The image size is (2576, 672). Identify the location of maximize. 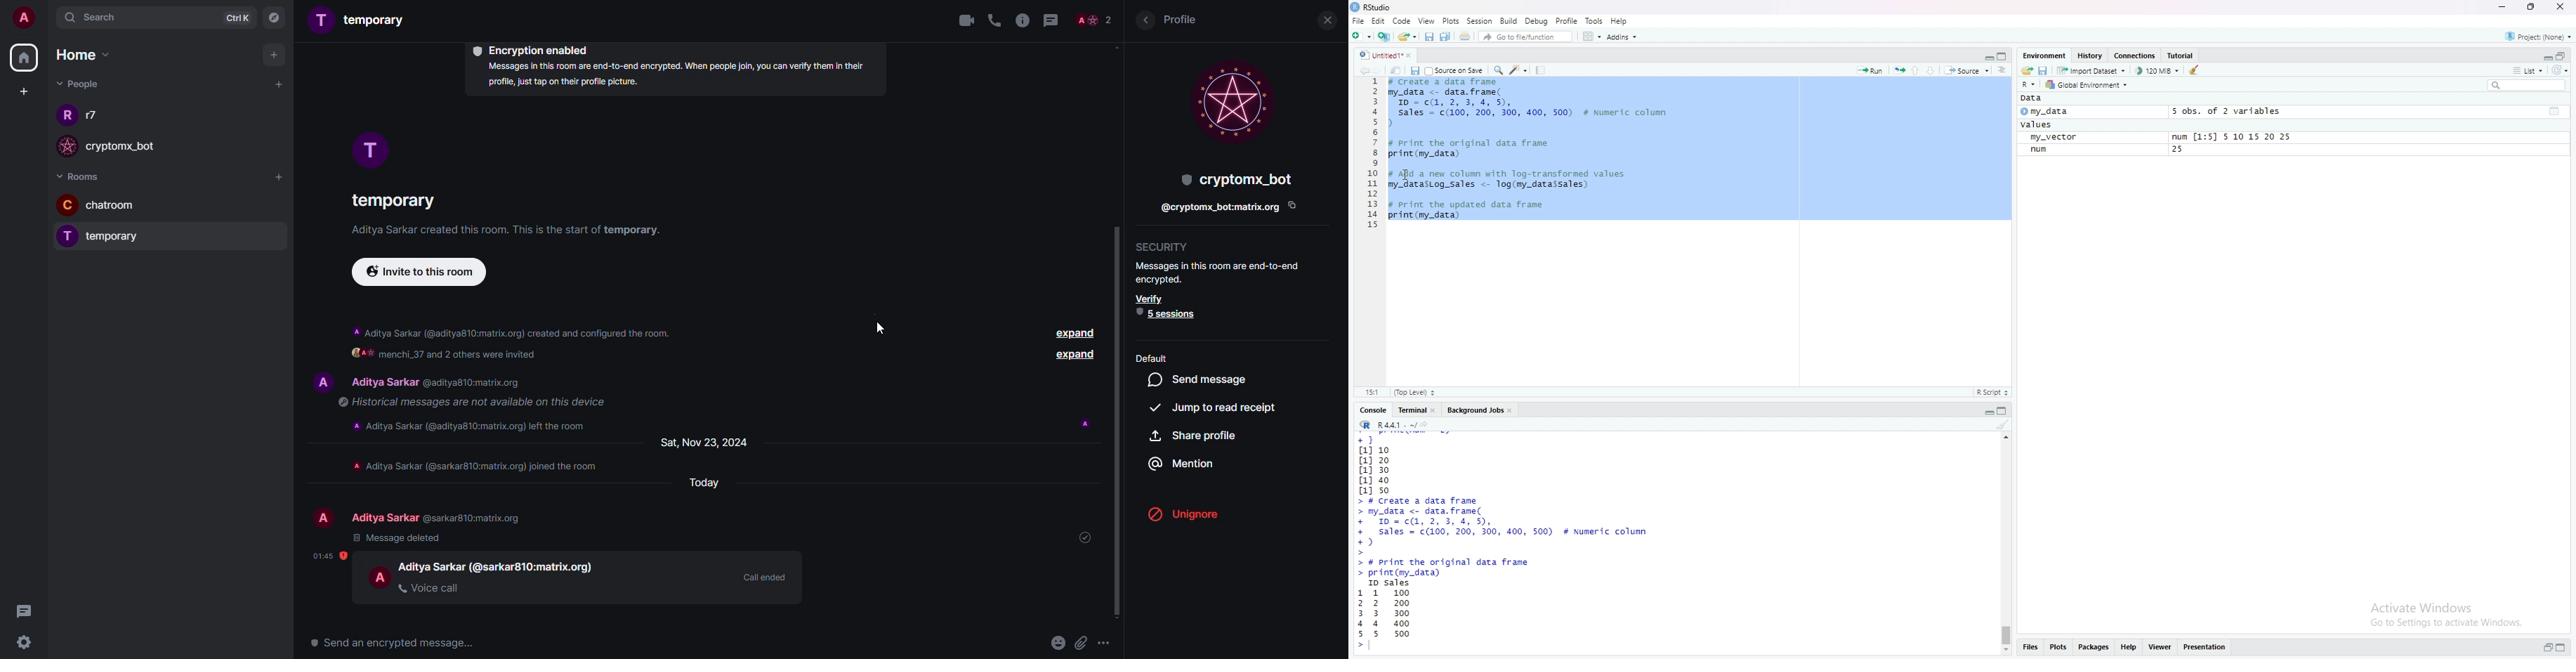
(2565, 55).